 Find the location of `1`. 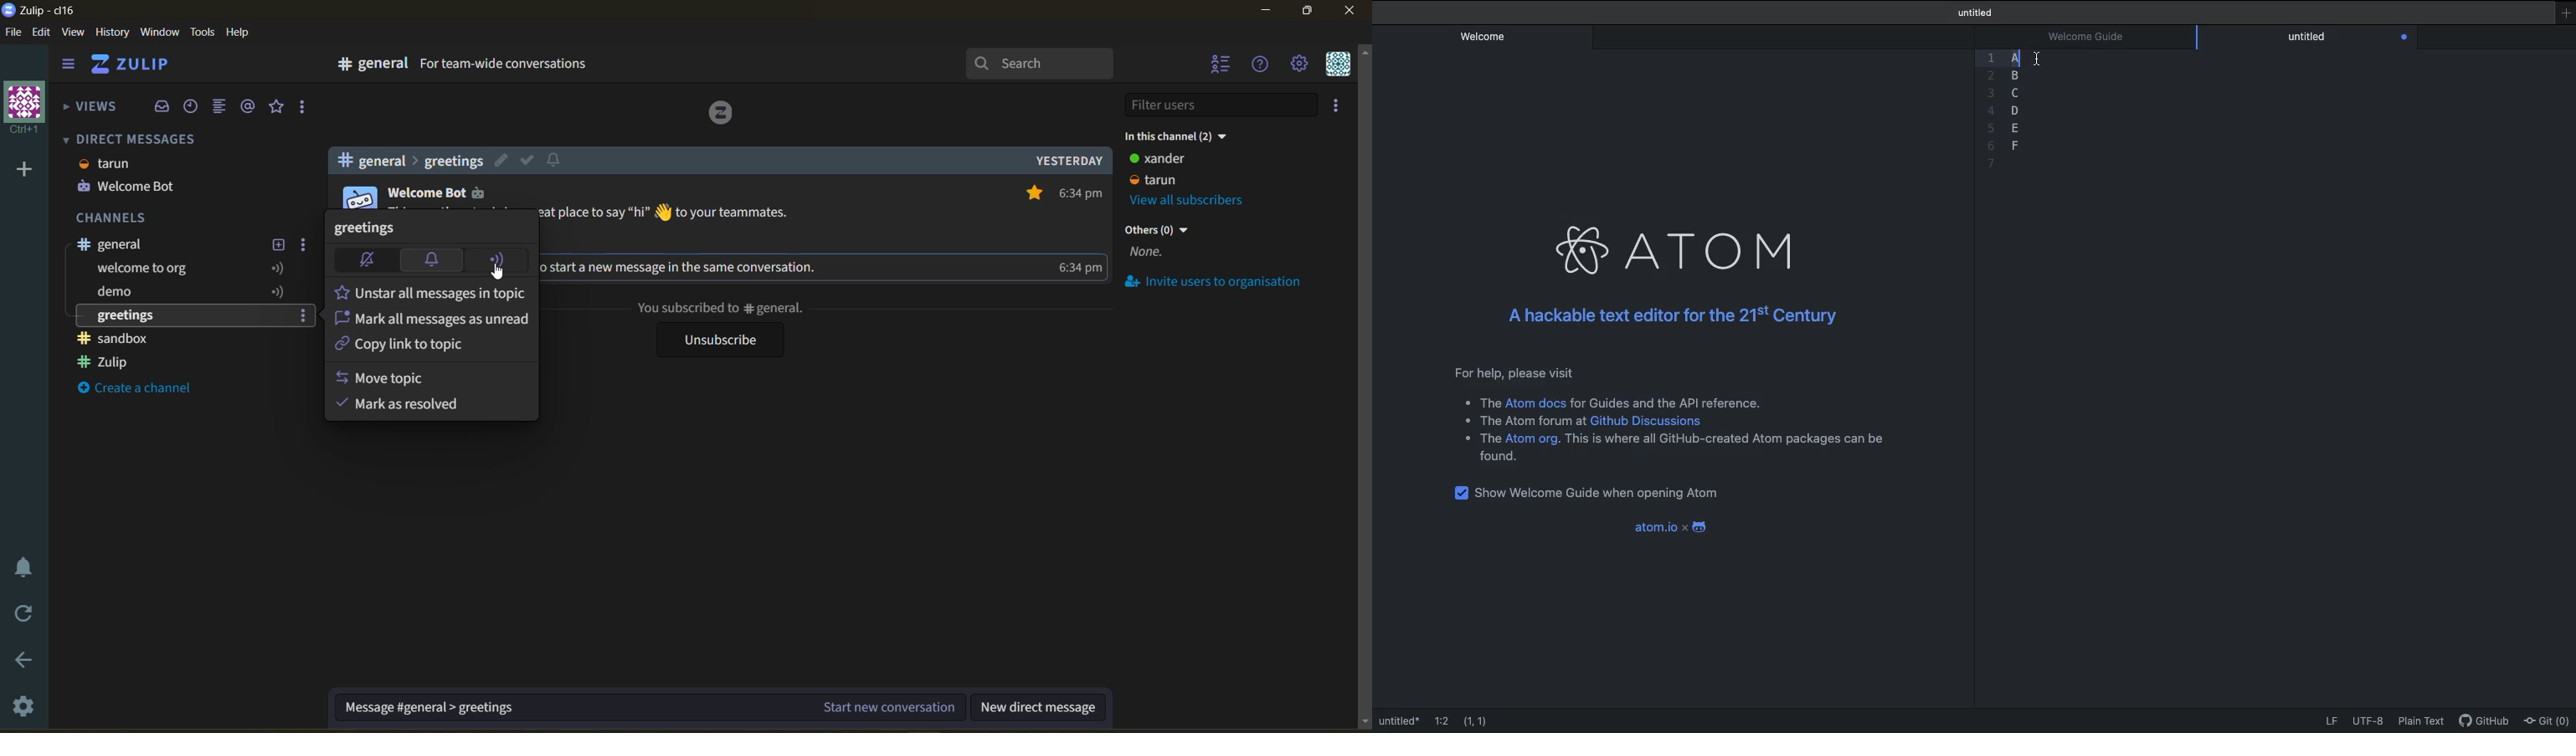

1 is located at coordinates (1987, 60).